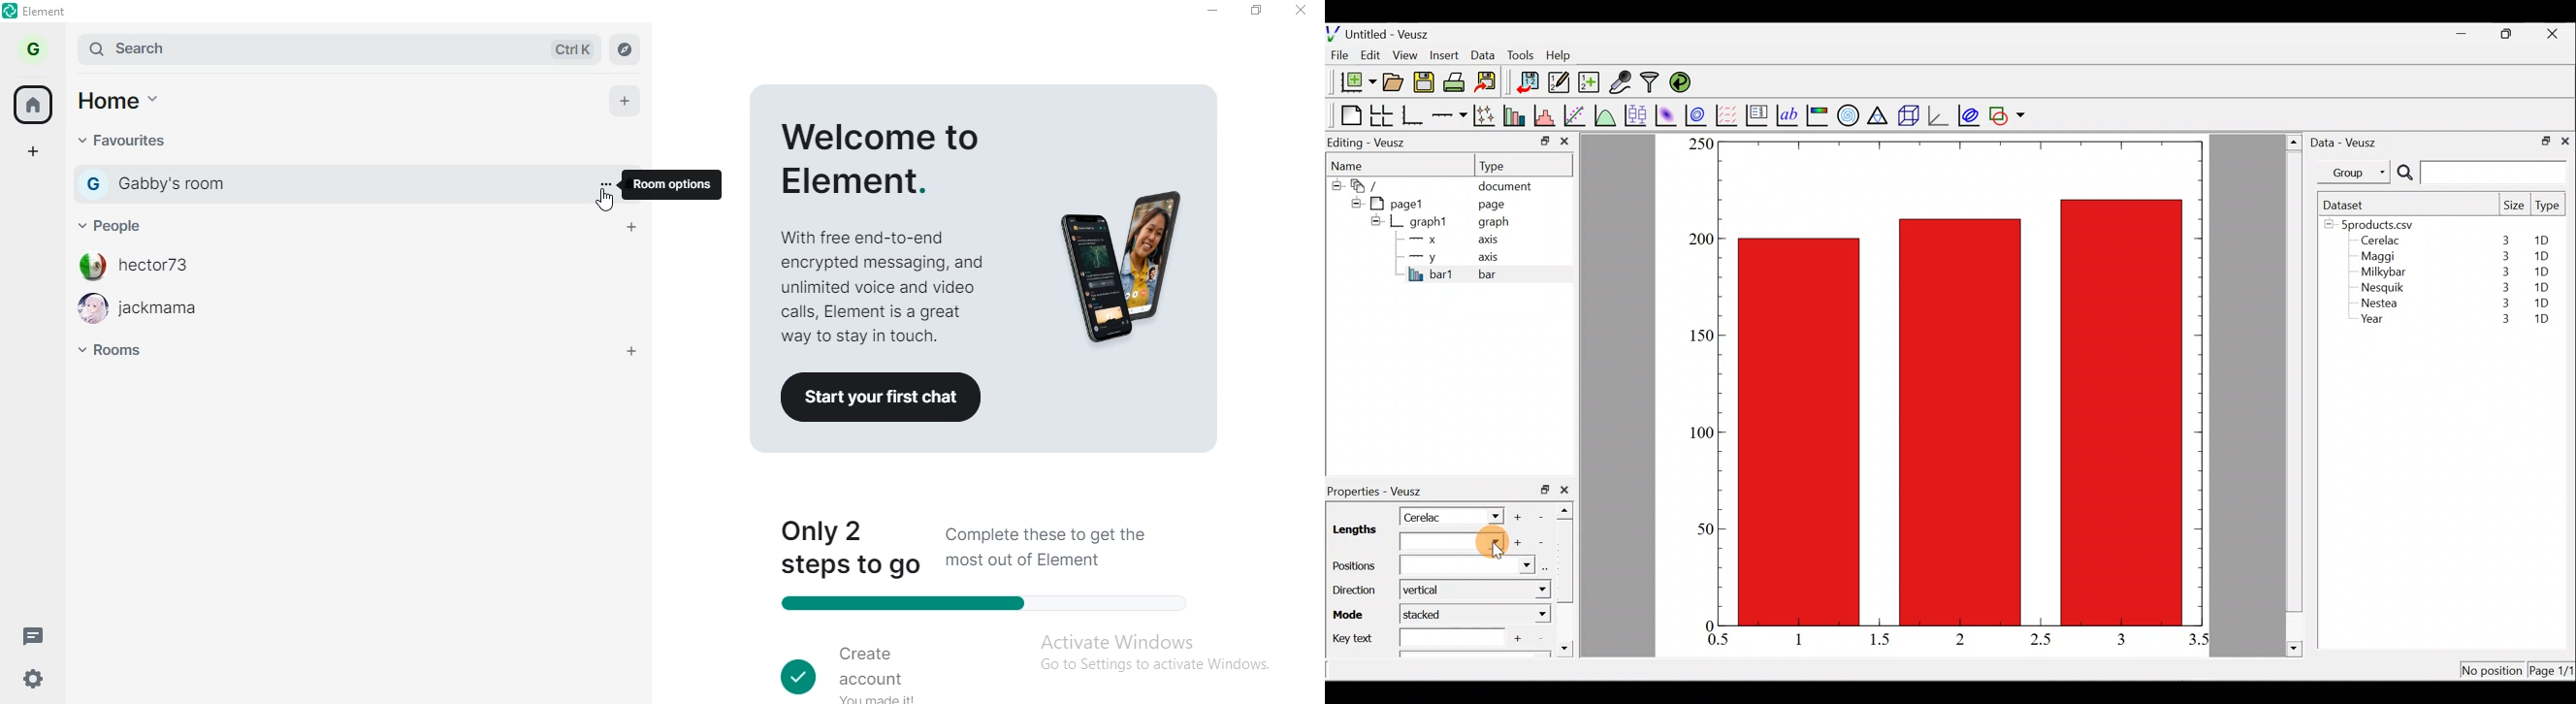  Describe the element at coordinates (602, 184) in the screenshot. I see `options` at that location.